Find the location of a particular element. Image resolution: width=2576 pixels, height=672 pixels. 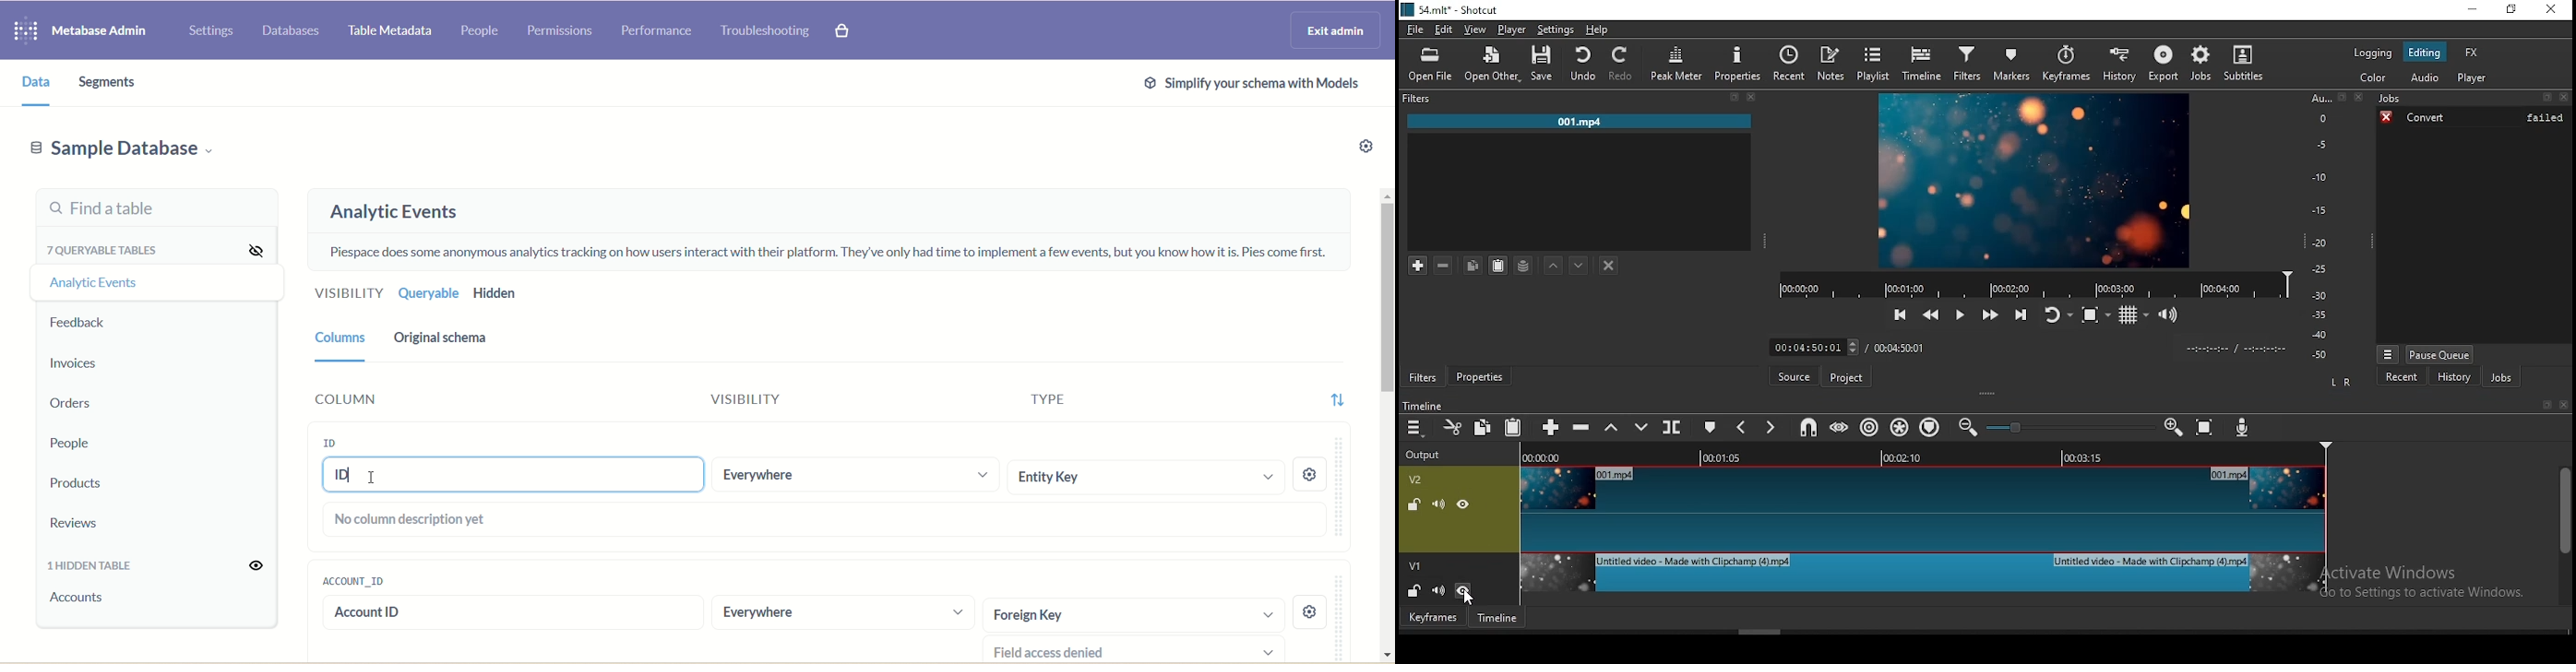

Exit admin is located at coordinates (1329, 31).